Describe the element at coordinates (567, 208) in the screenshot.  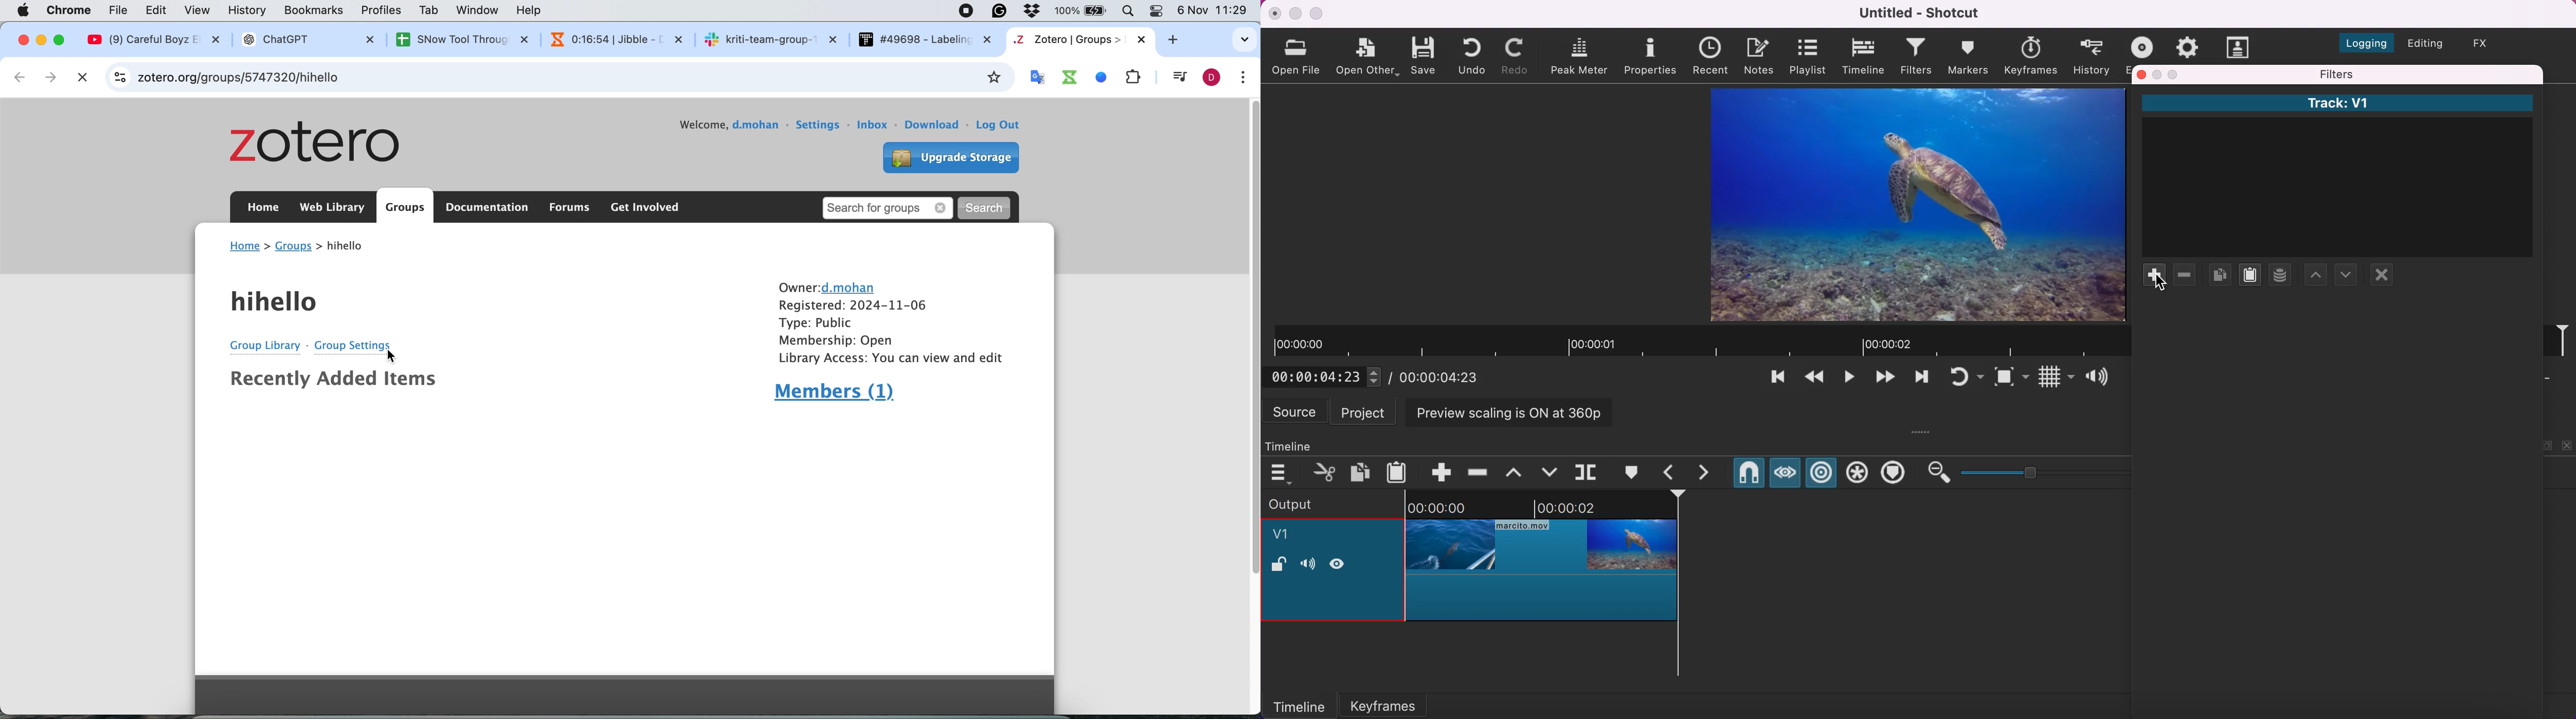
I see `forums` at that location.